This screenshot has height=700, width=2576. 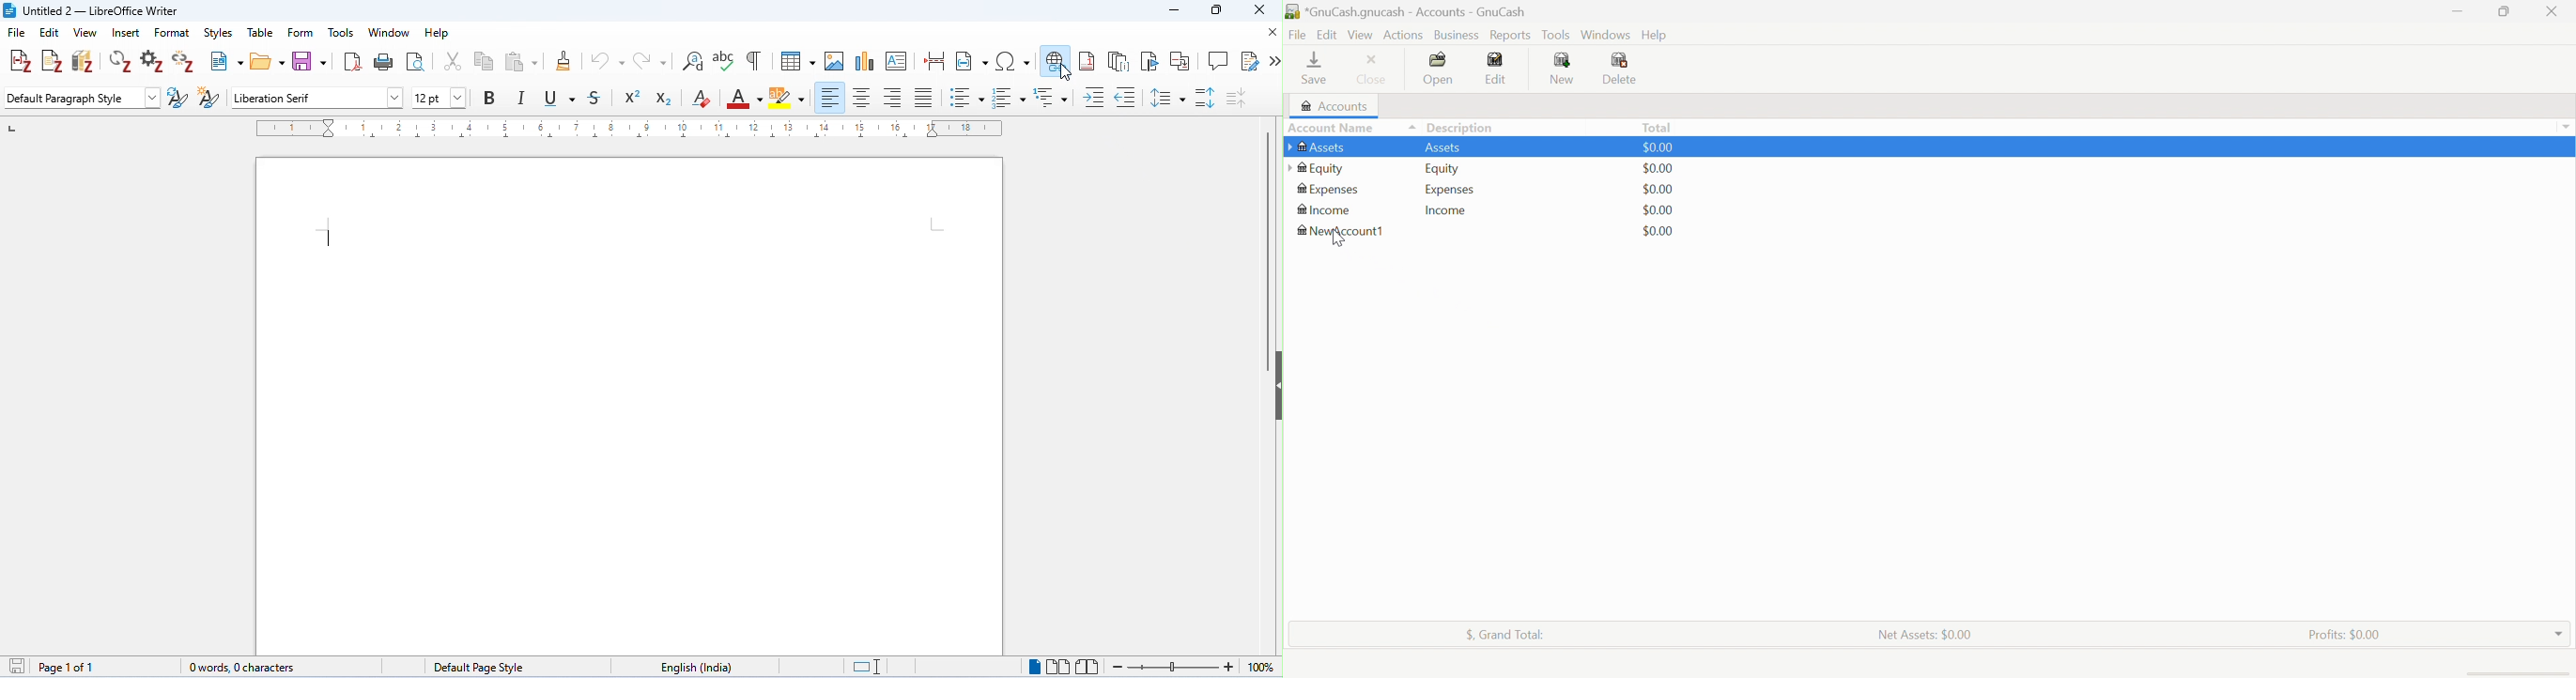 What do you see at coordinates (1272, 33) in the screenshot?
I see `close document` at bounding box center [1272, 33].